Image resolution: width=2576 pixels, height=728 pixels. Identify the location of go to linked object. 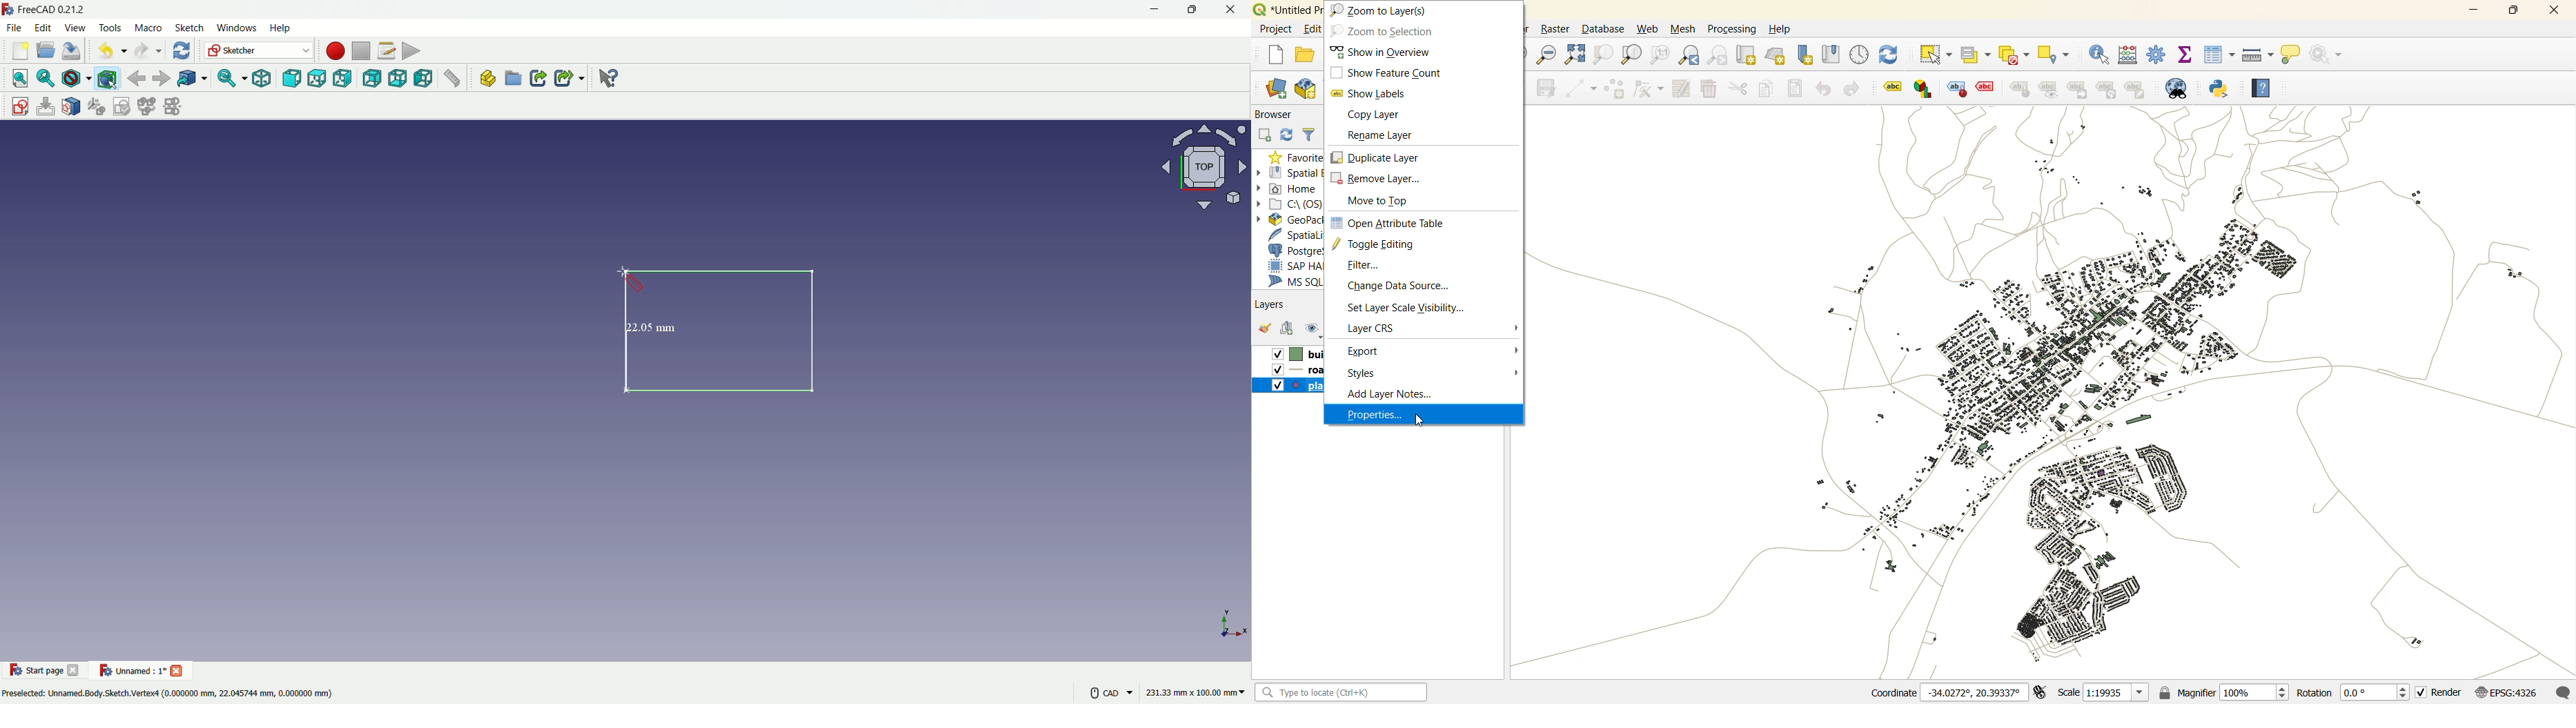
(192, 80).